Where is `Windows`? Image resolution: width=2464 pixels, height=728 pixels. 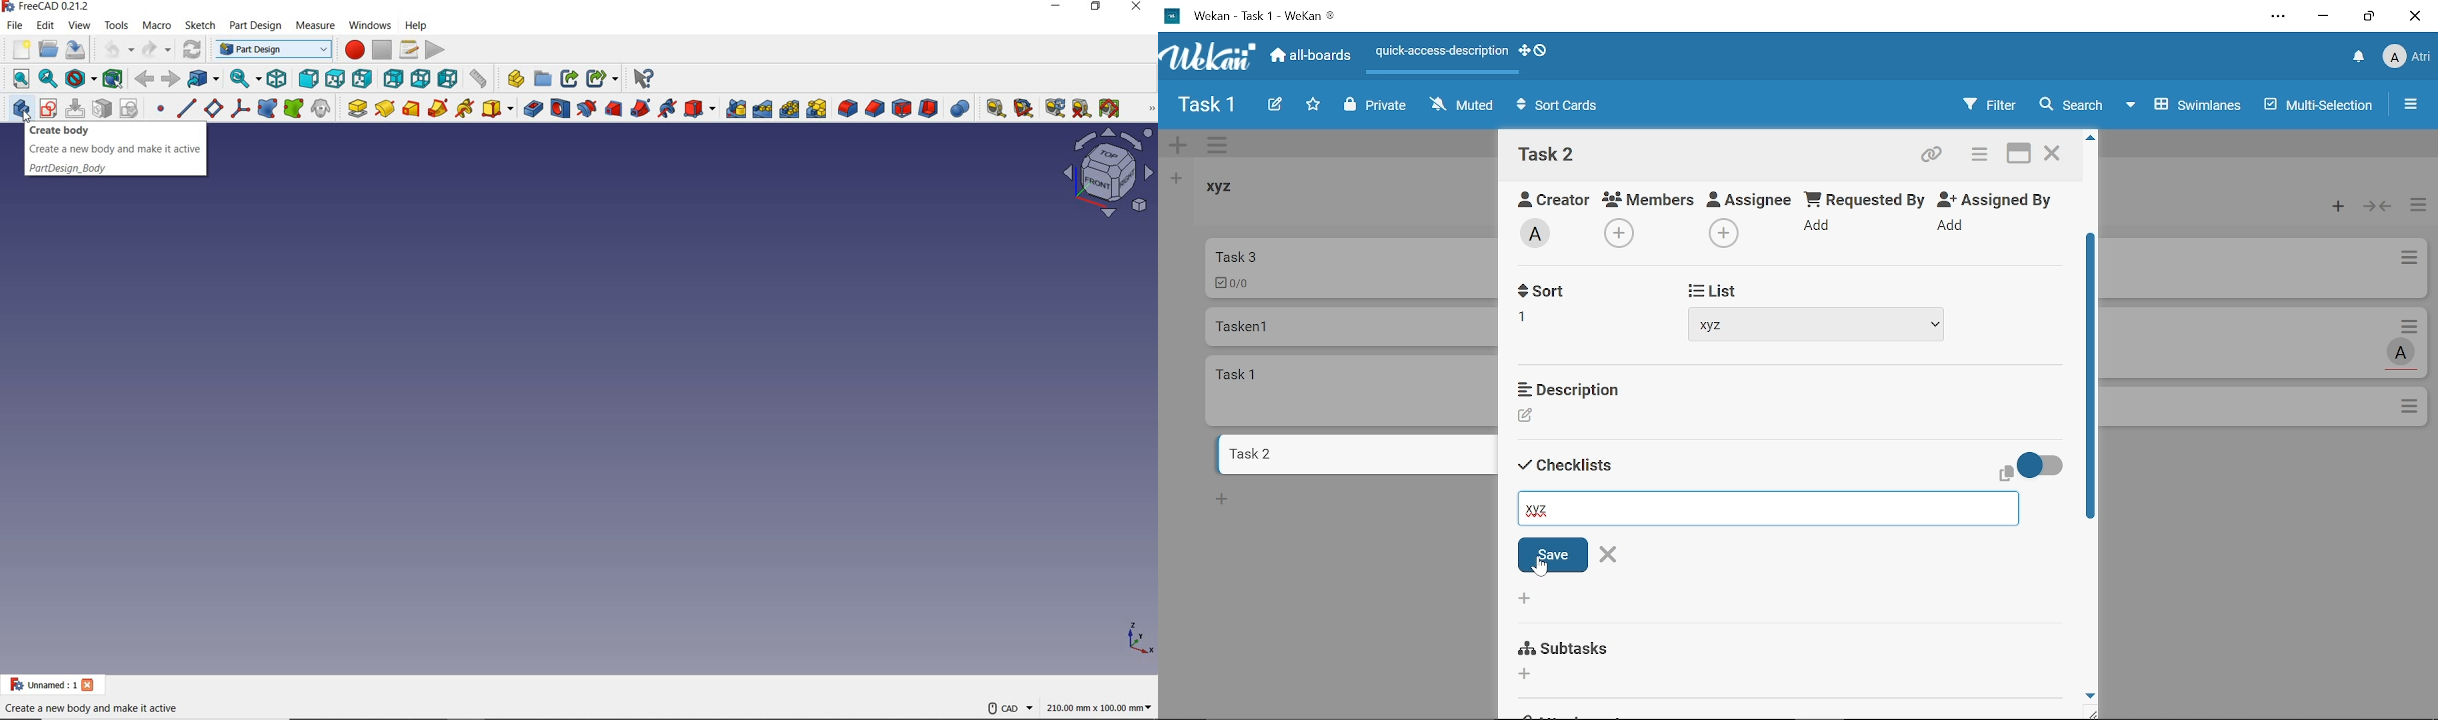 Windows is located at coordinates (368, 26).